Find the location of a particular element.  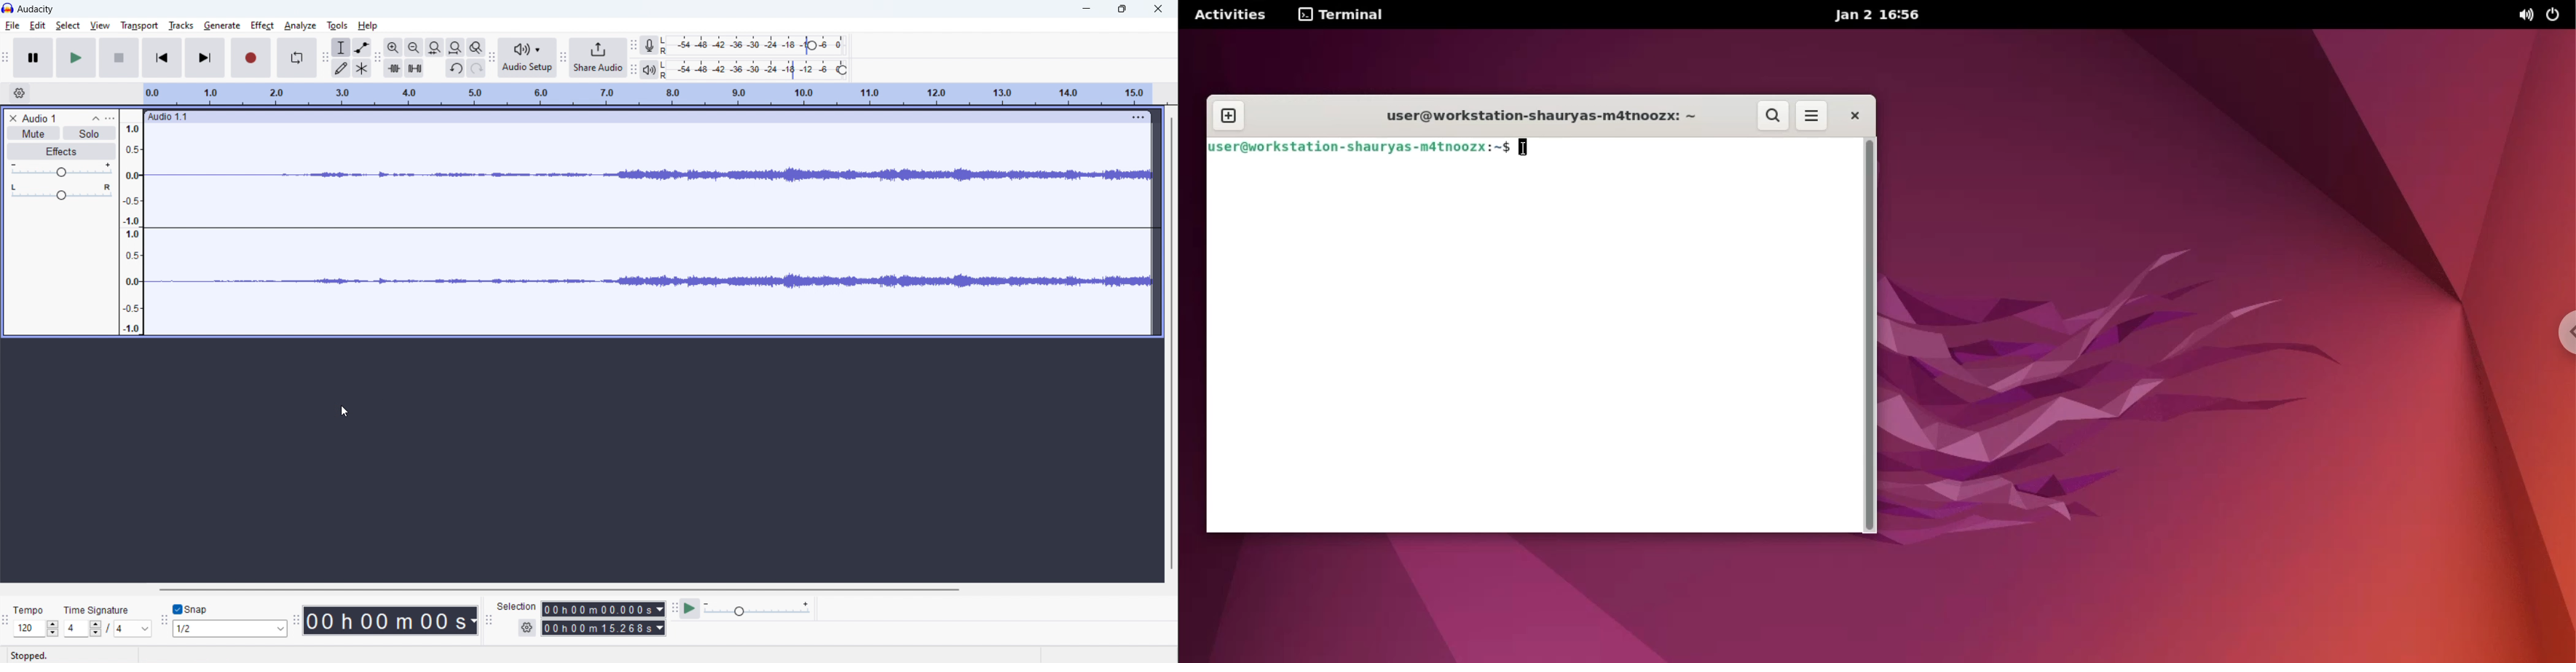

edit toolbar is located at coordinates (377, 57).